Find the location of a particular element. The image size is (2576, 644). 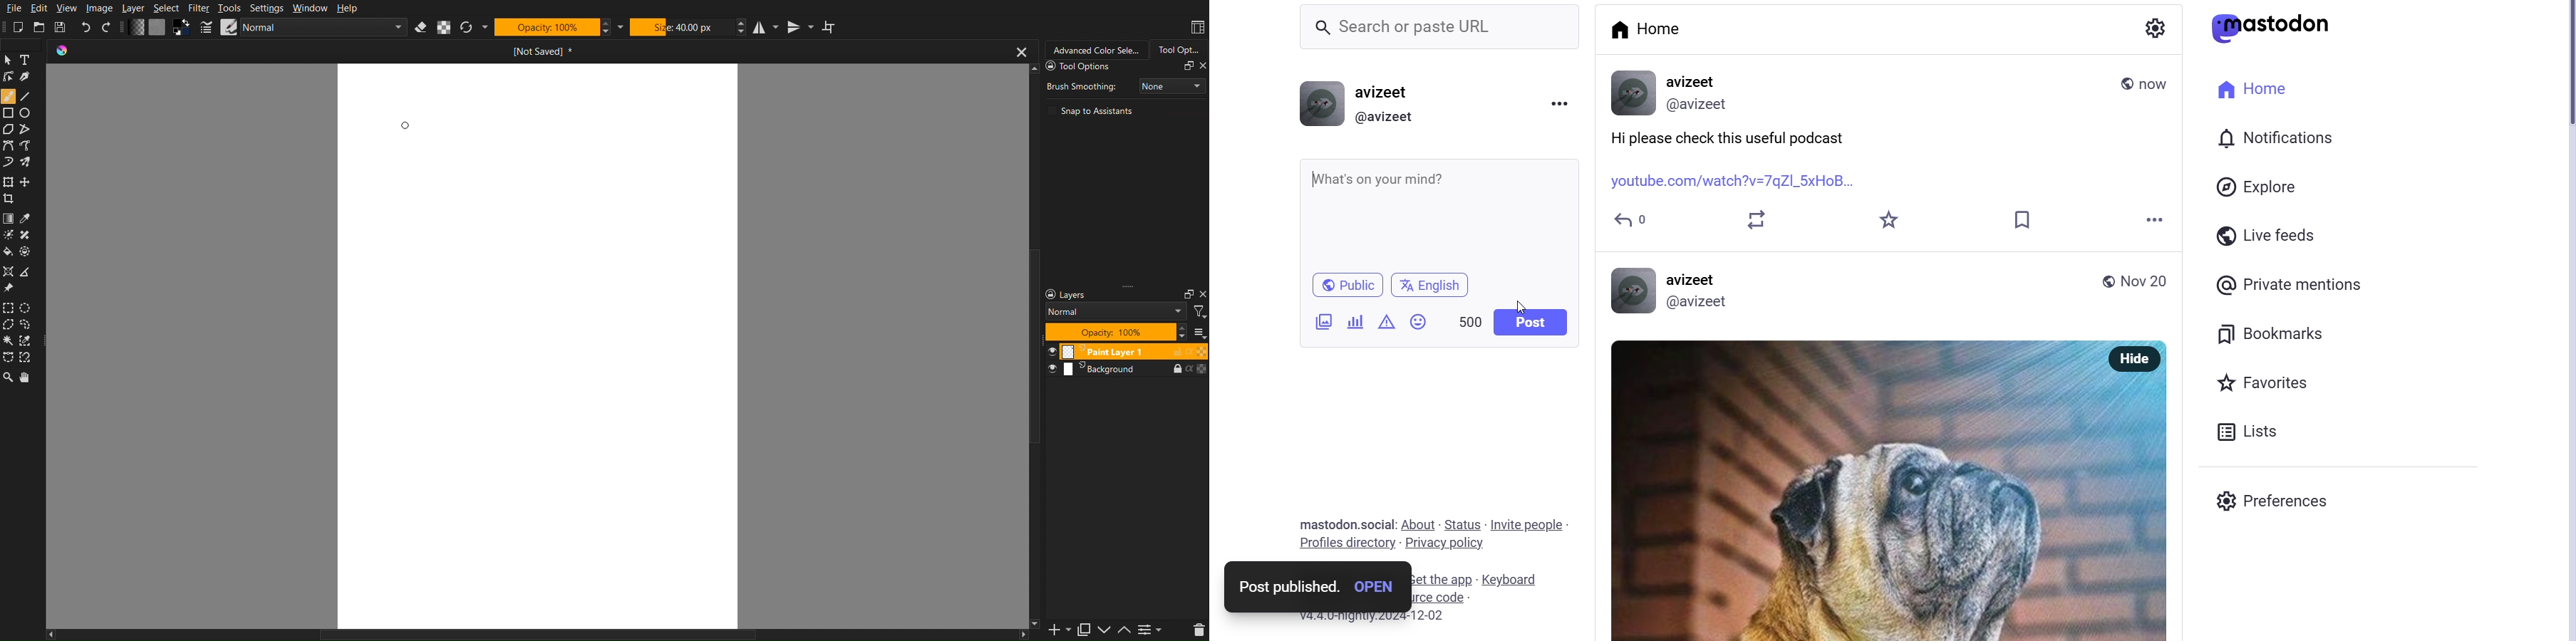

Close is located at coordinates (1202, 66).